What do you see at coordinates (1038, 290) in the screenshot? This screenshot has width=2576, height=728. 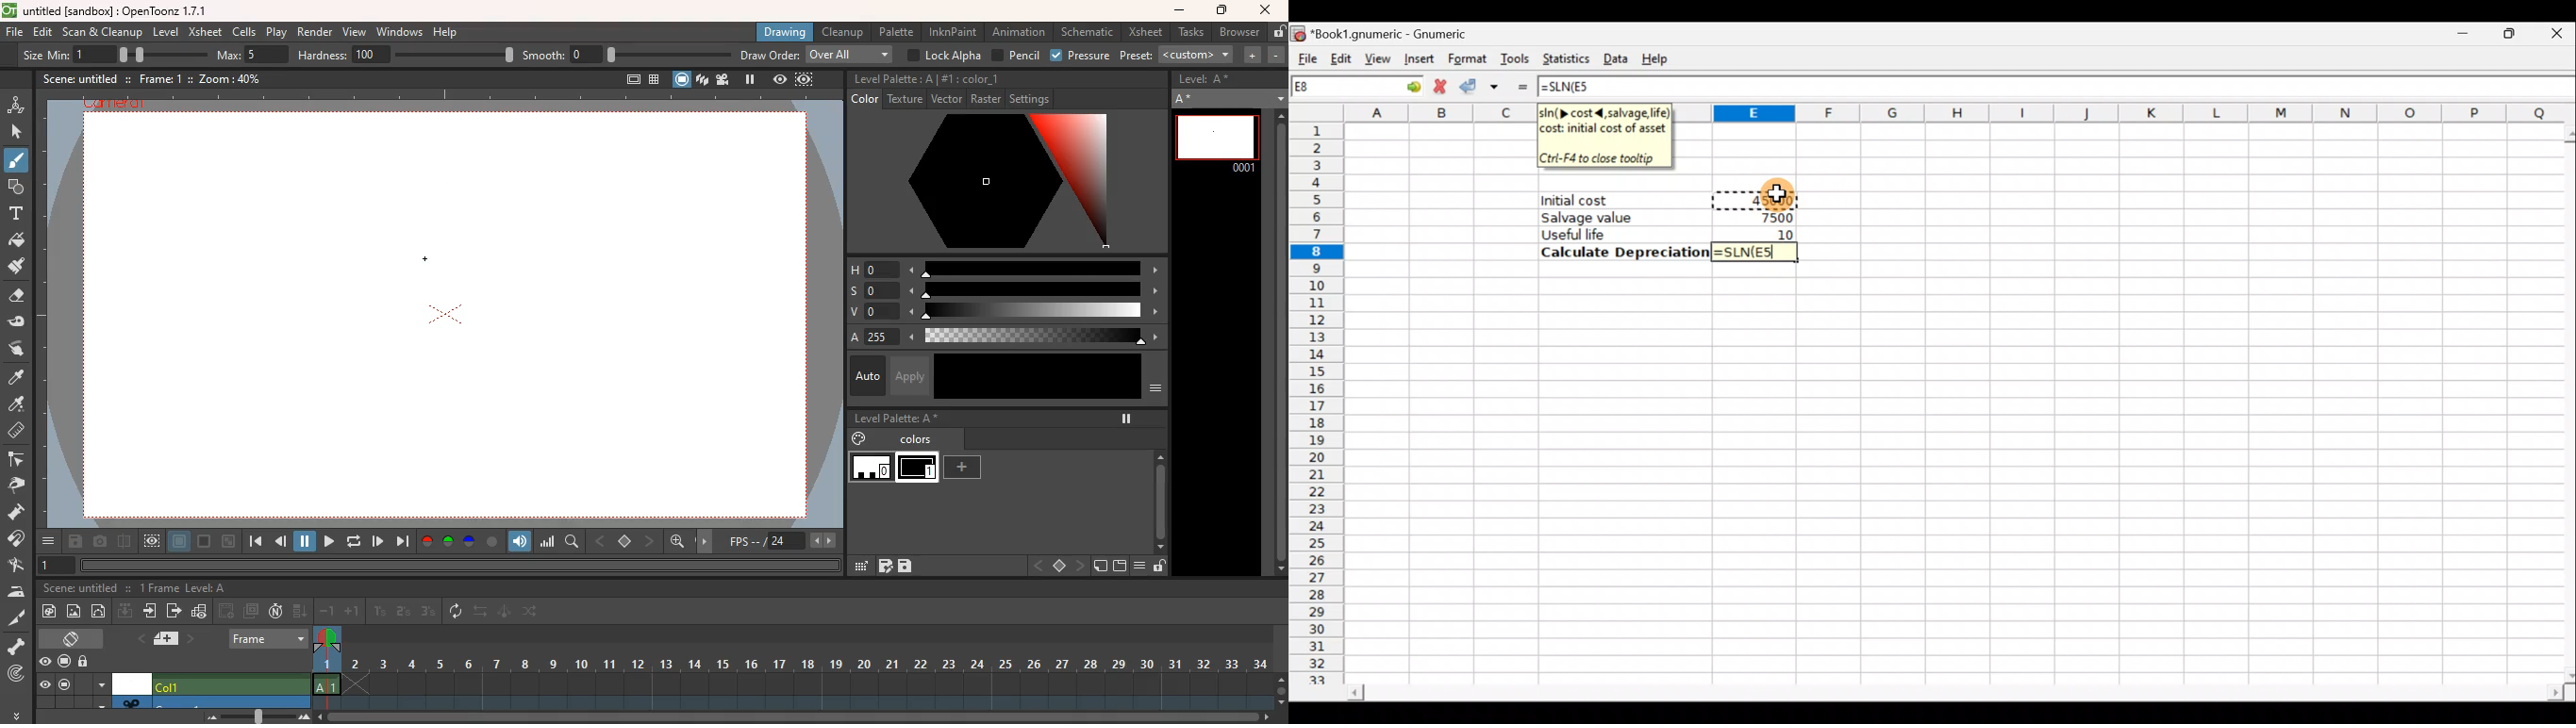 I see `scale` at bounding box center [1038, 290].